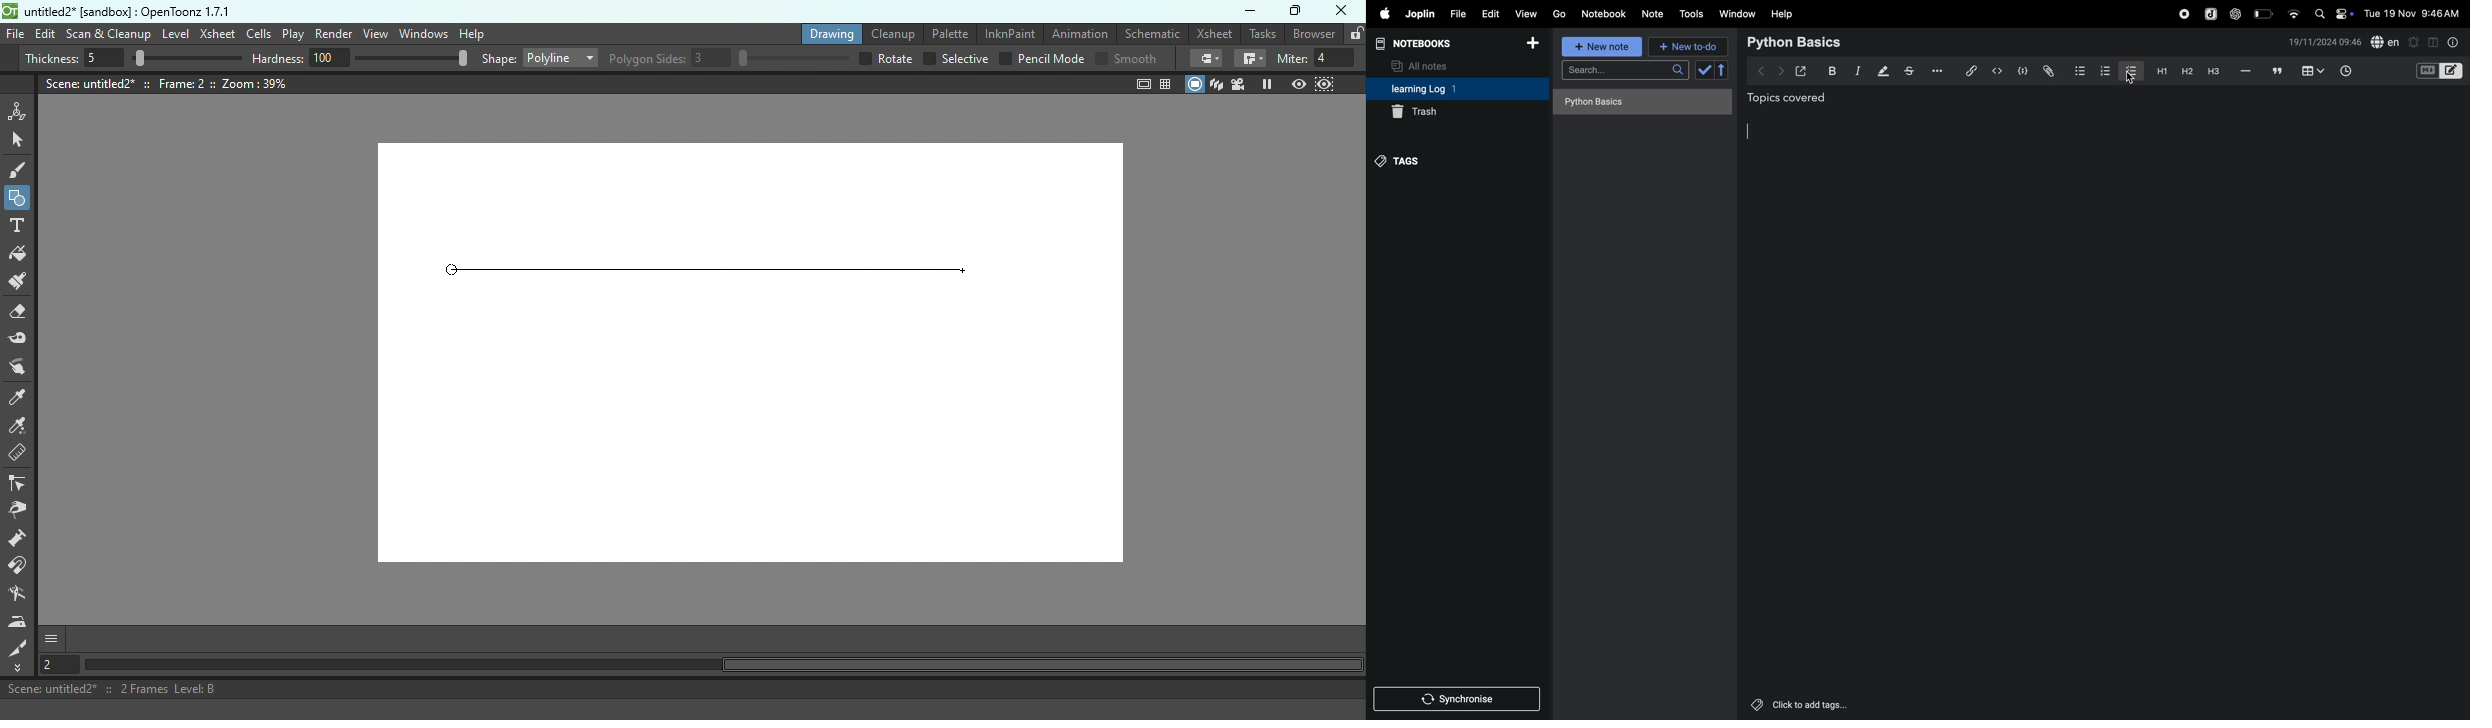  Describe the element at coordinates (1935, 70) in the screenshot. I see `options` at that location.